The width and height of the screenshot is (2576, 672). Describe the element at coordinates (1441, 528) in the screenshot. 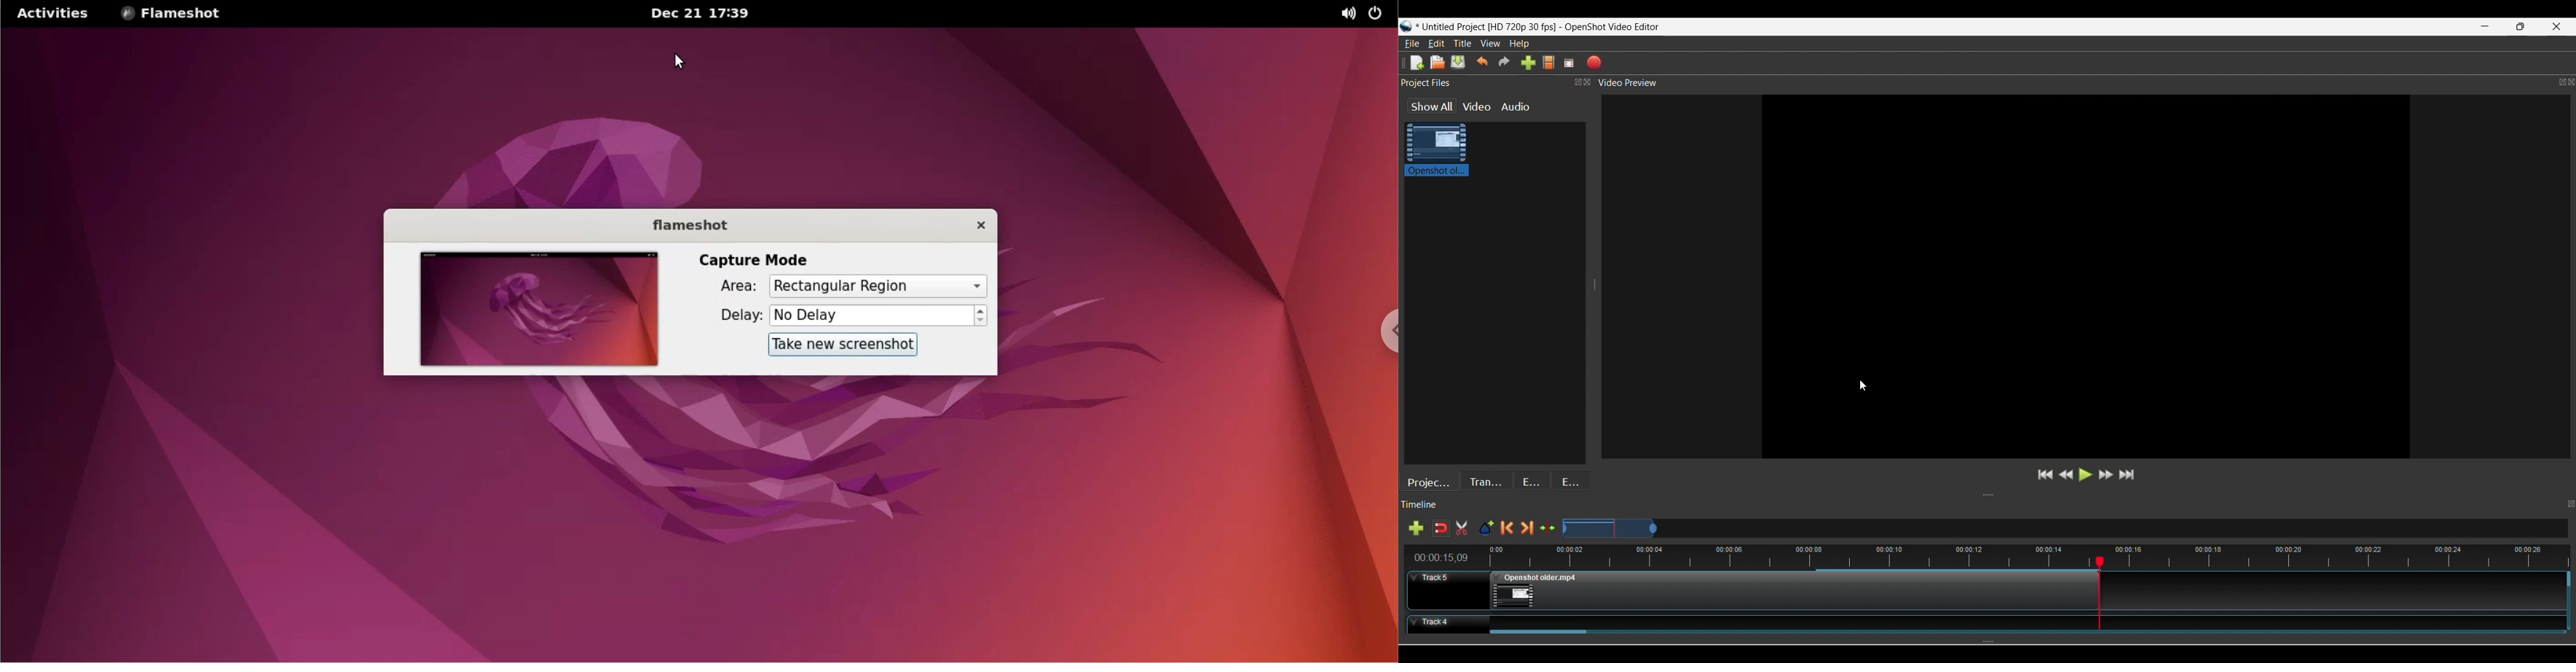

I see `Disable snapping` at that location.